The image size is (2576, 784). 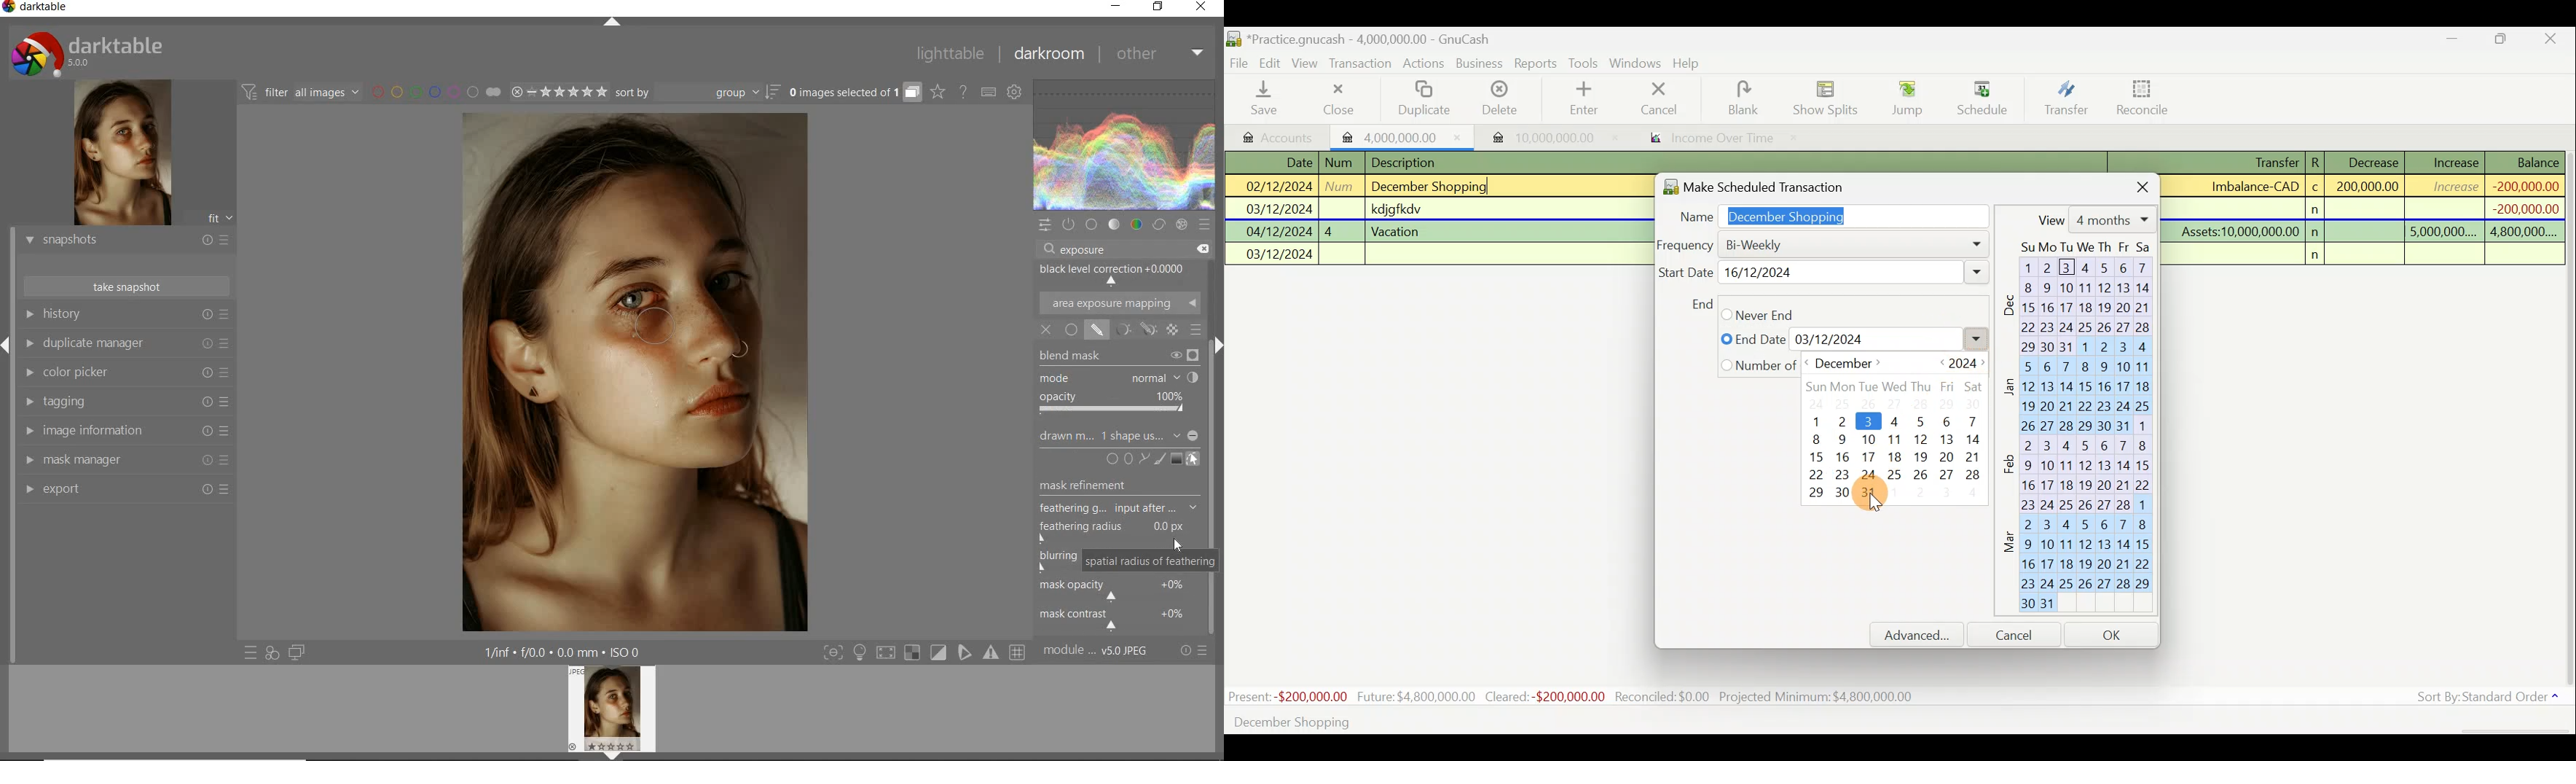 What do you see at coordinates (126, 430) in the screenshot?
I see `image information` at bounding box center [126, 430].